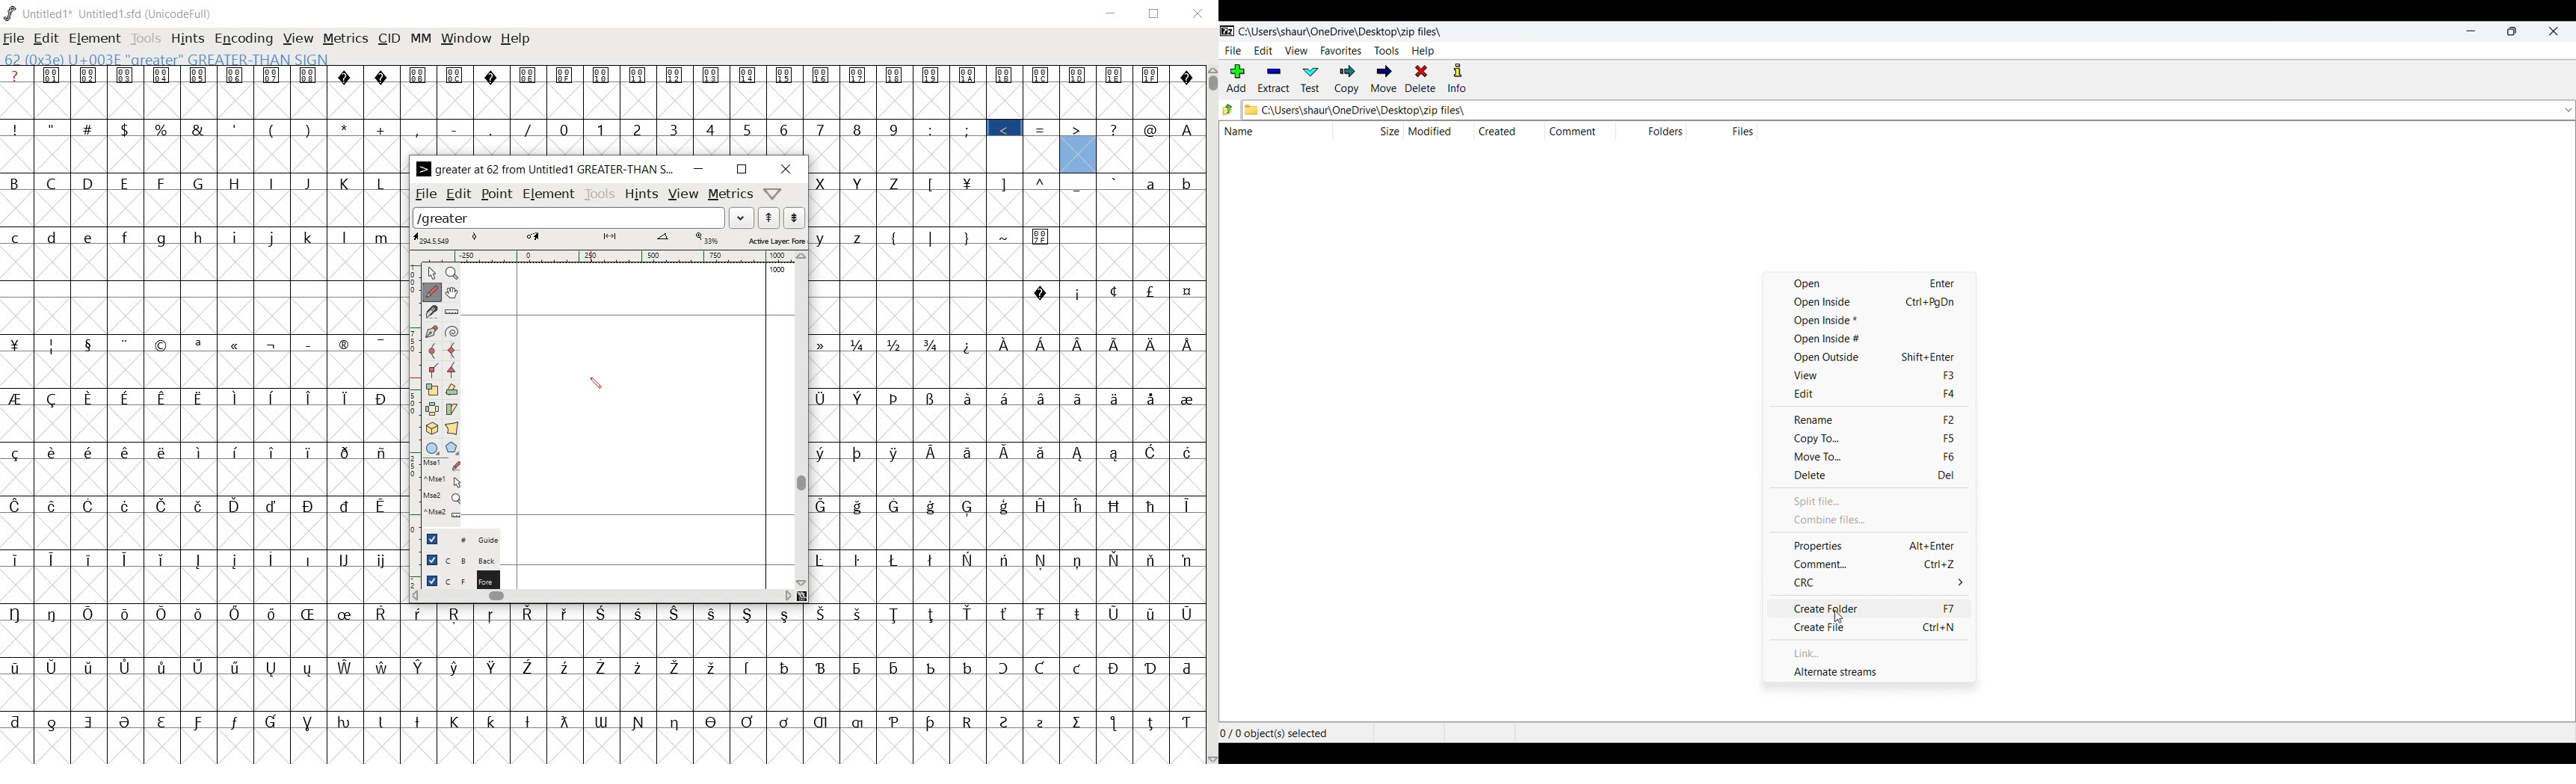 The width and height of the screenshot is (2576, 784). I want to click on mse1 mse1 mse2 mse2, so click(443, 488).